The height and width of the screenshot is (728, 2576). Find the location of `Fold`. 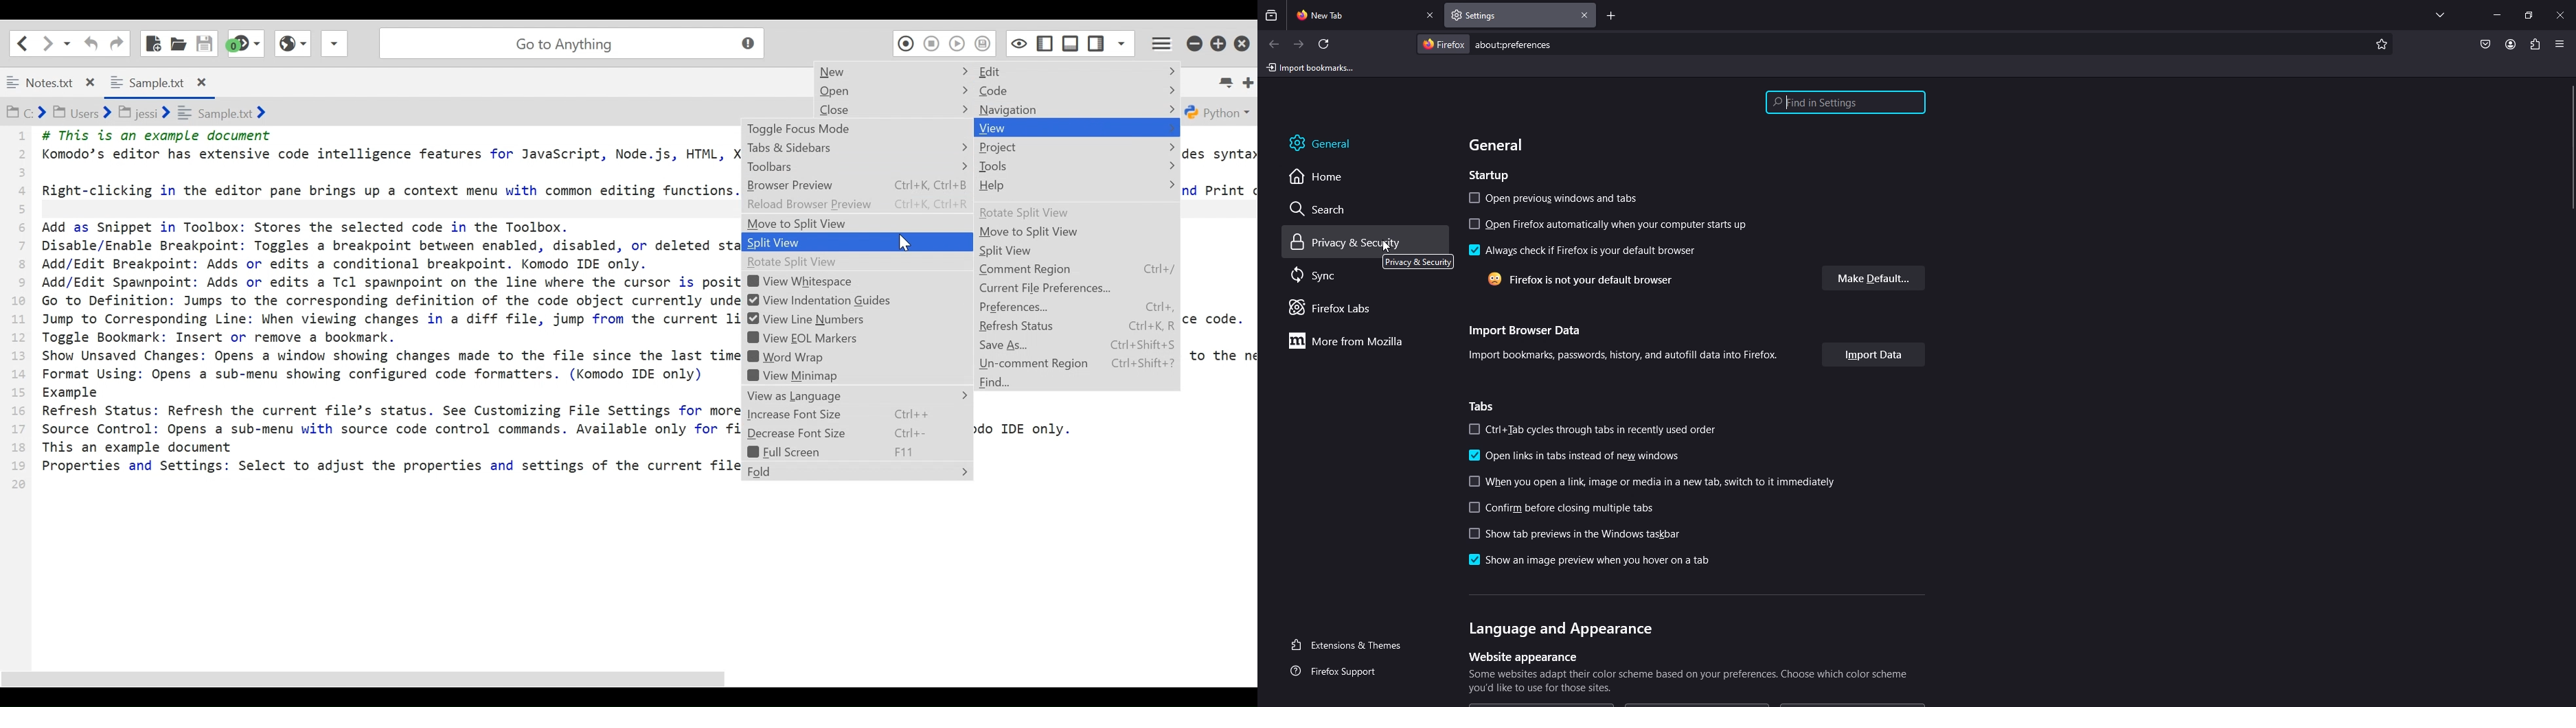

Fold is located at coordinates (856, 472).